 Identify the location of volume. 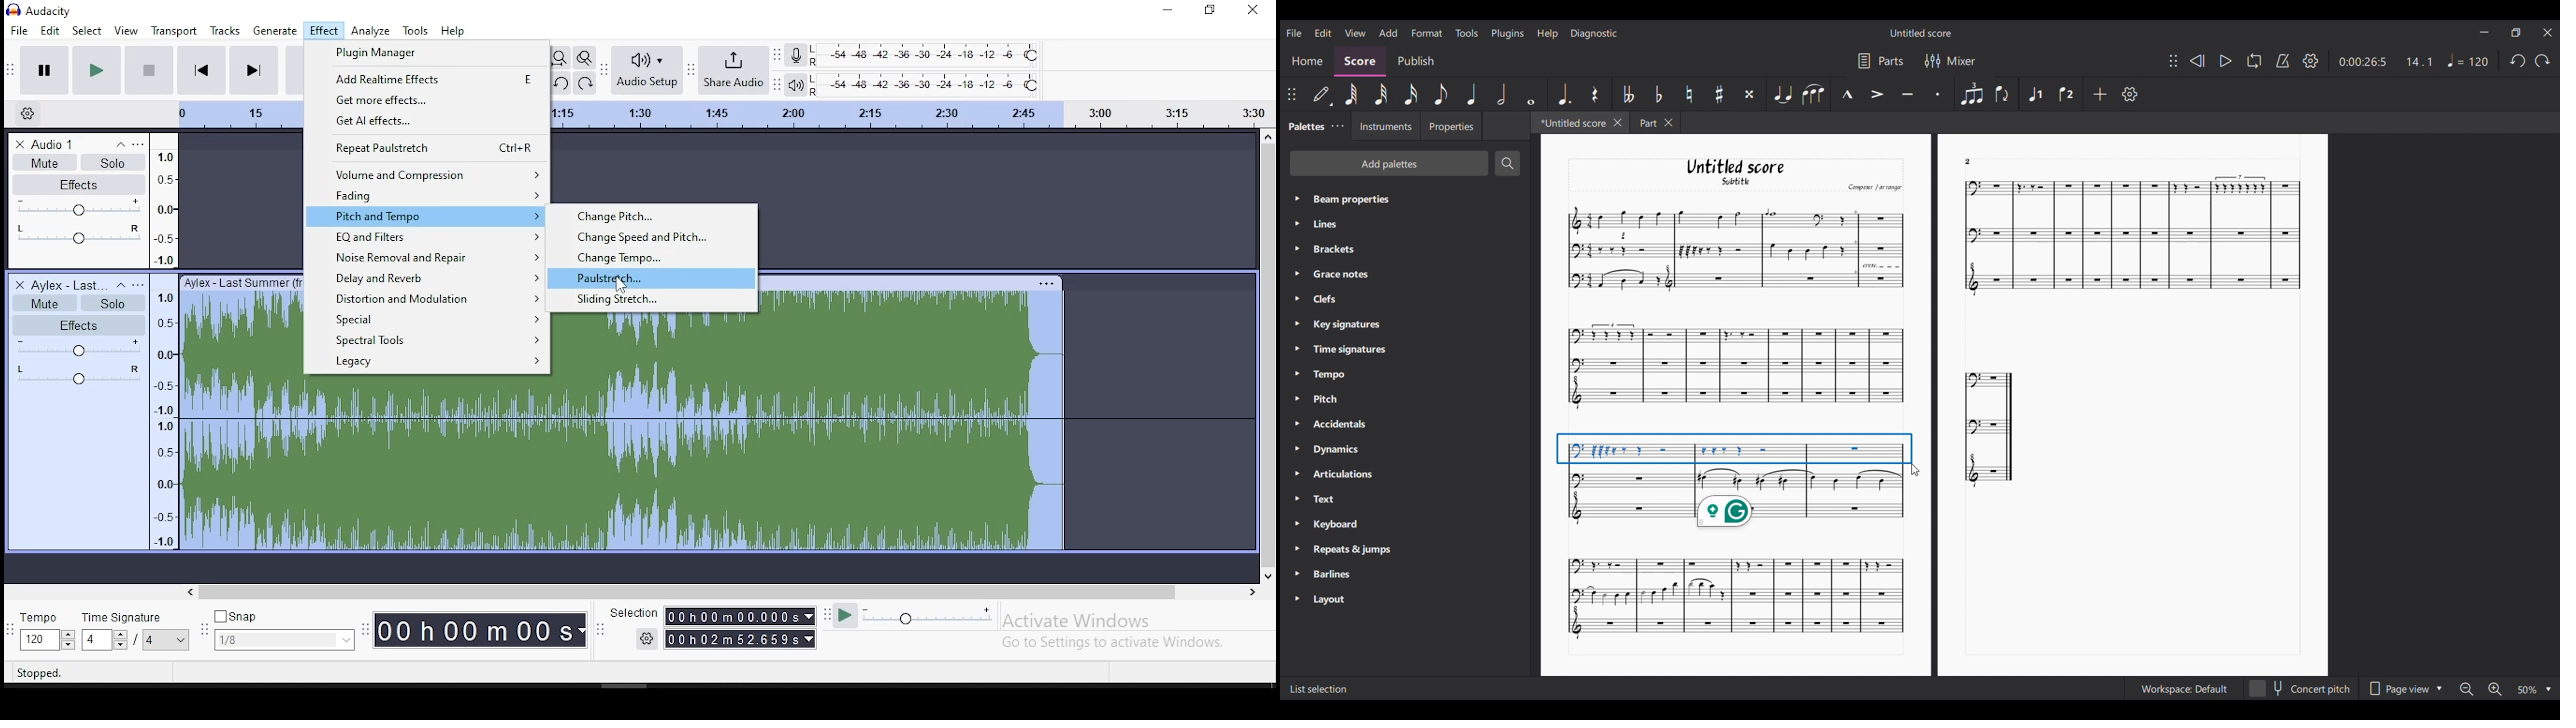
(80, 210).